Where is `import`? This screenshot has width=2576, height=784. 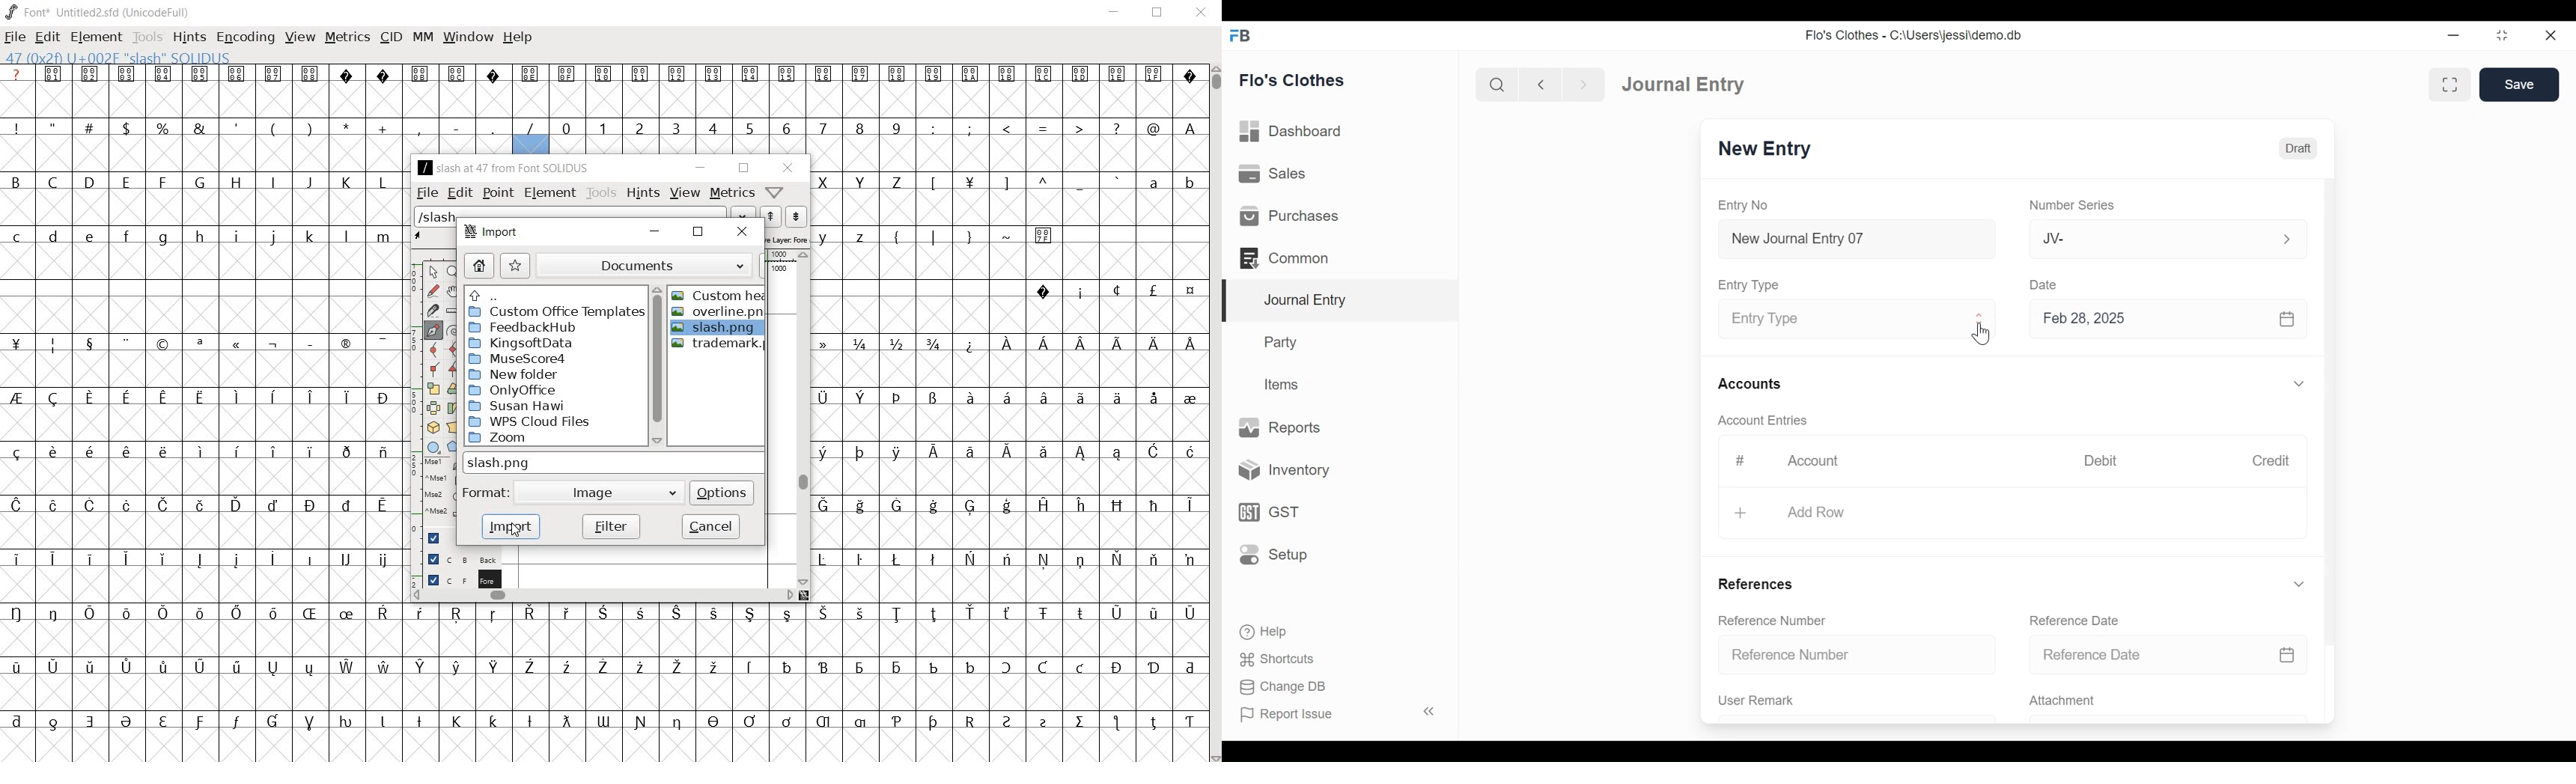
import is located at coordinates (511, 526).